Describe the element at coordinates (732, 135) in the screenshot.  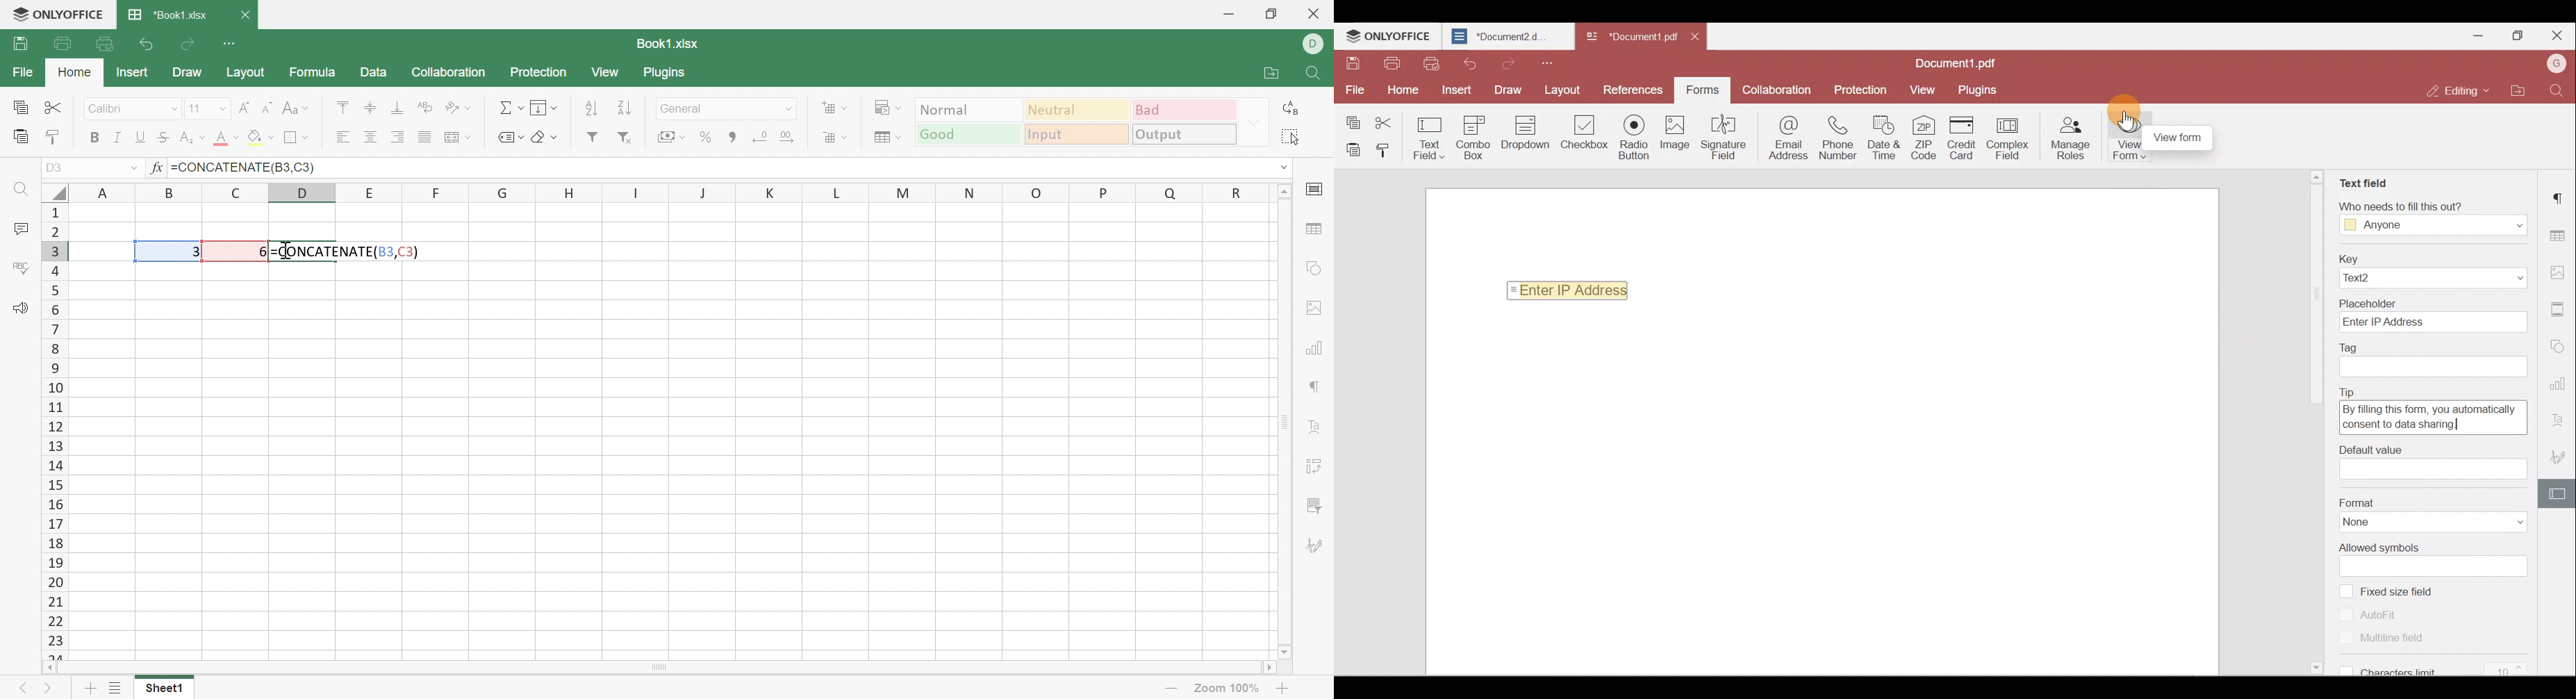
I see `Comma style` at that location.